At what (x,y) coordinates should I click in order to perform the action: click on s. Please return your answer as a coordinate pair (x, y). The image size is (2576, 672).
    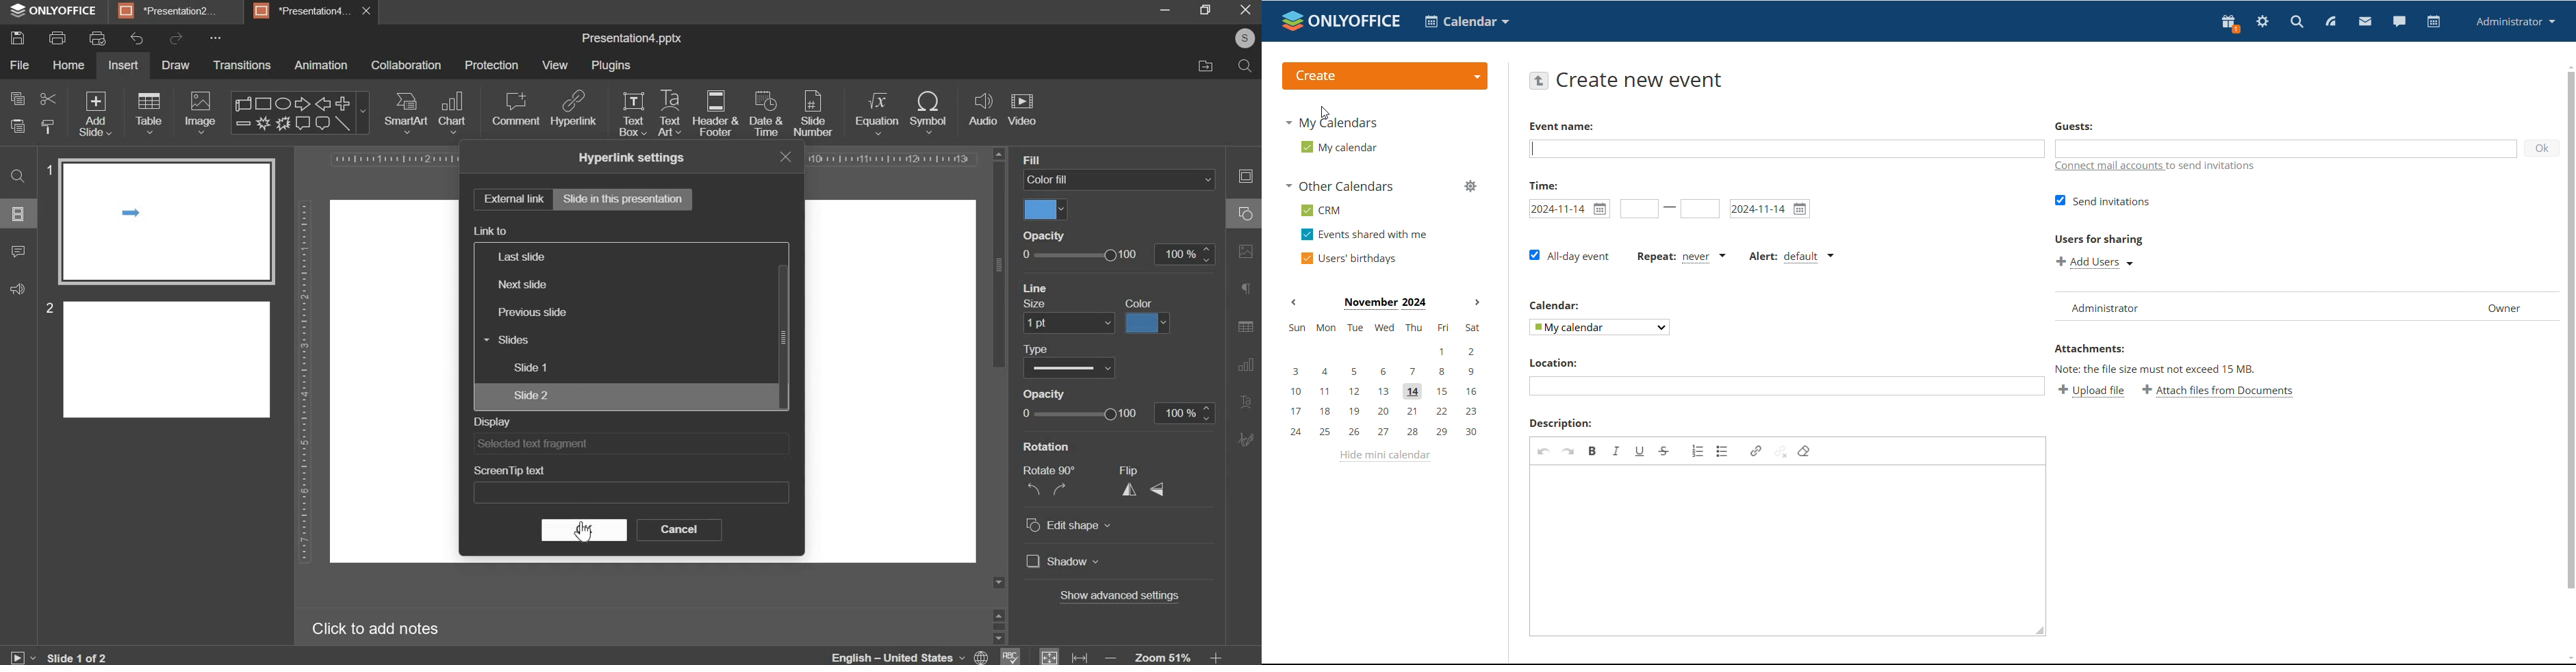
    Looking at the image, I should click on (1248, 38).